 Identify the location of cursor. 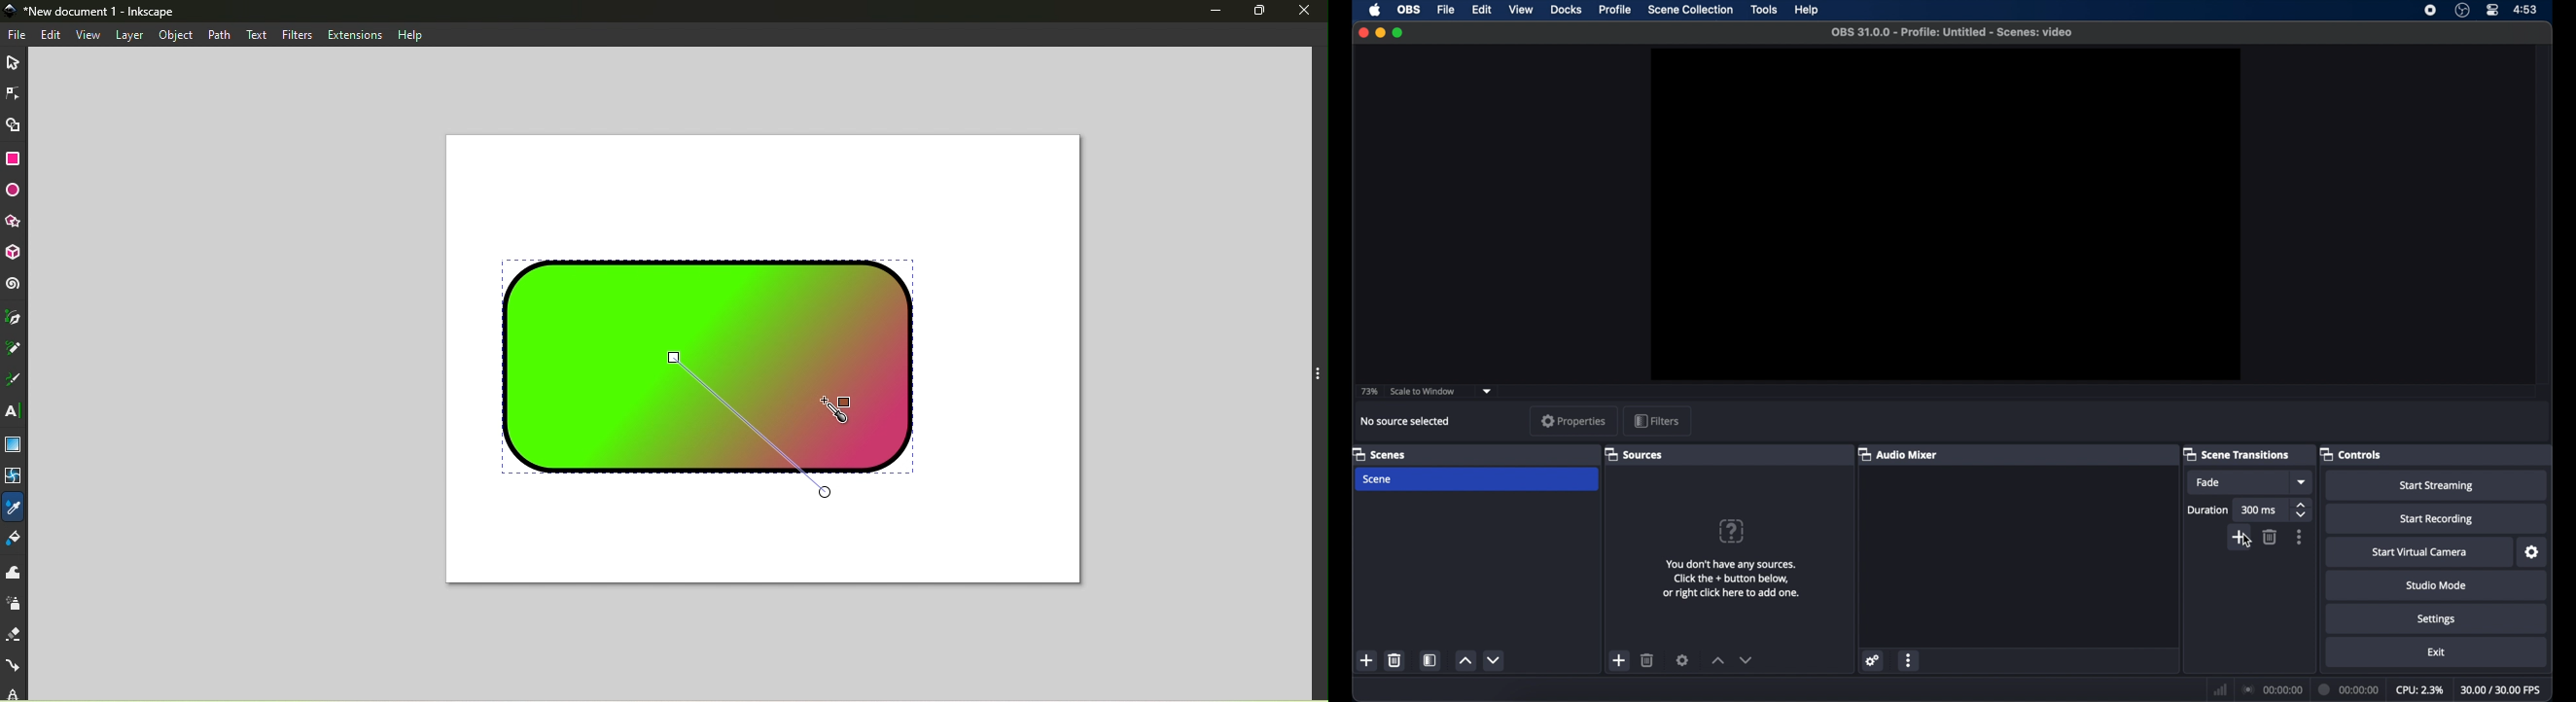
(2244, 540).